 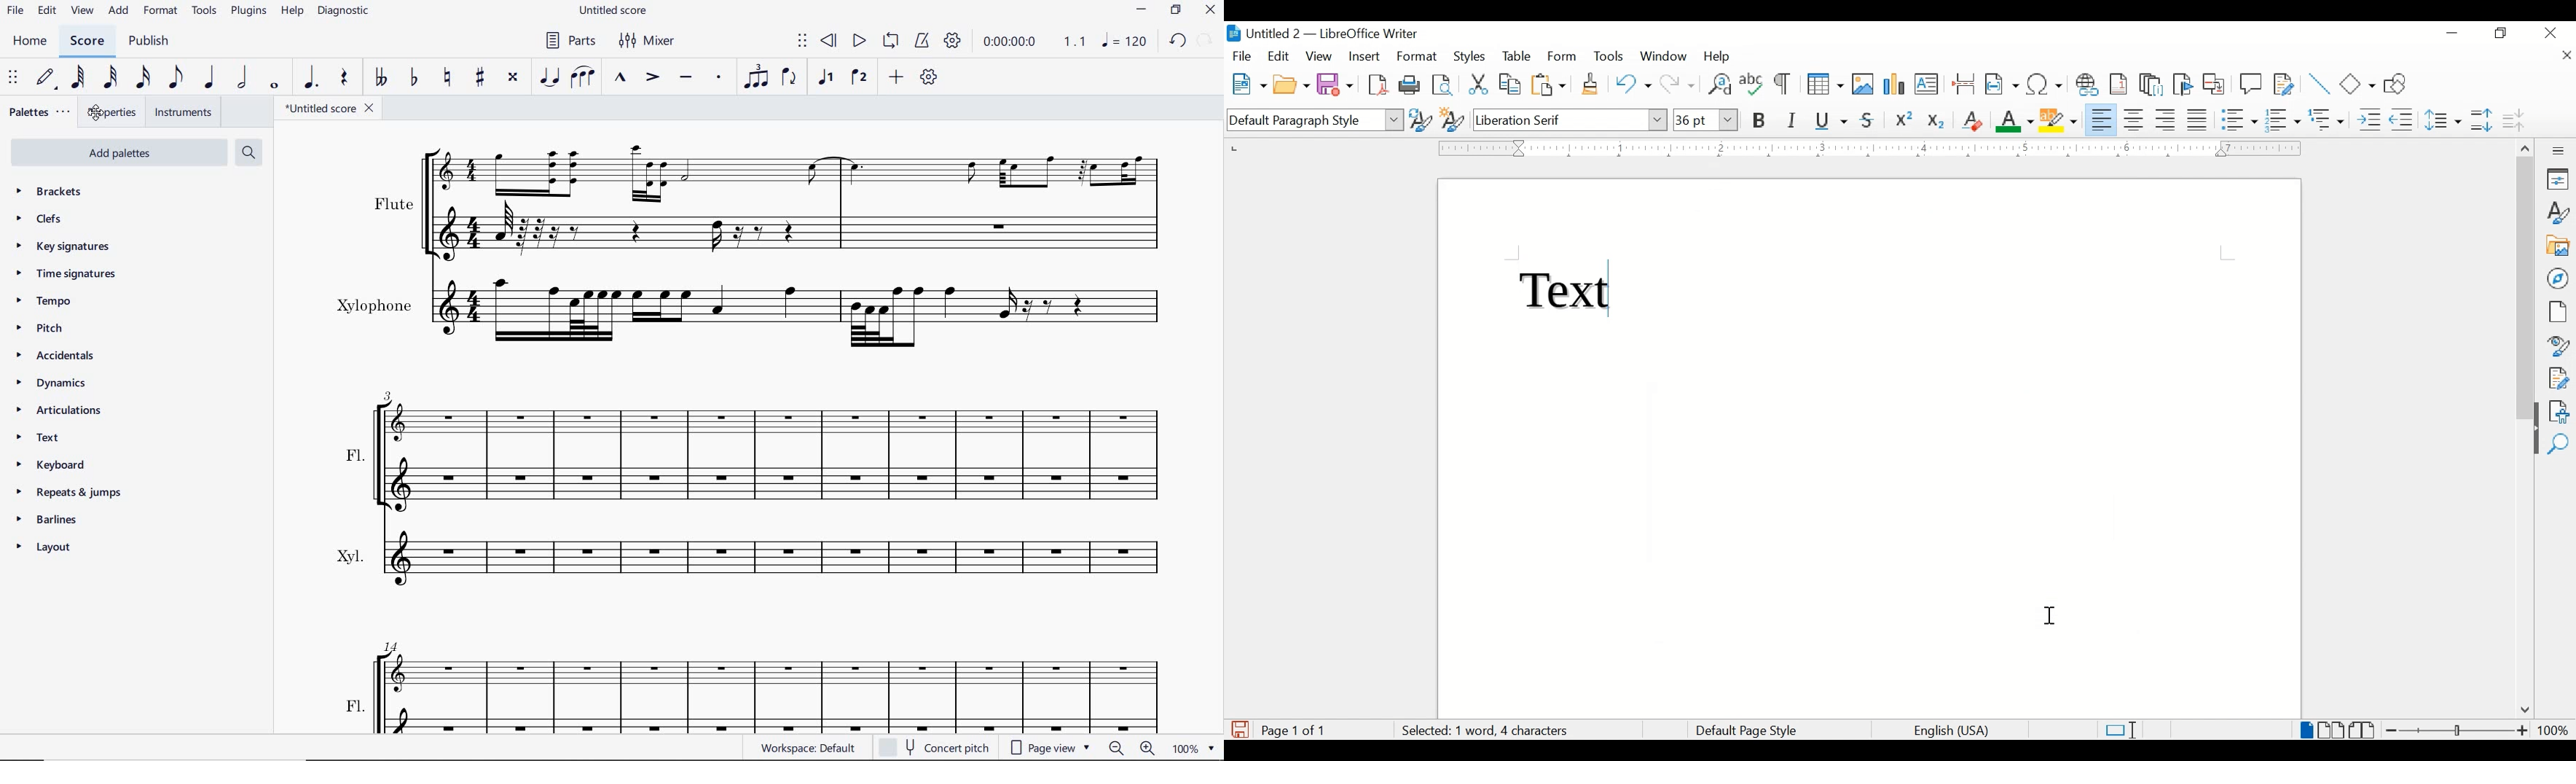 I want to click on TOGGLE SHARP, so click(x=478, y=78).